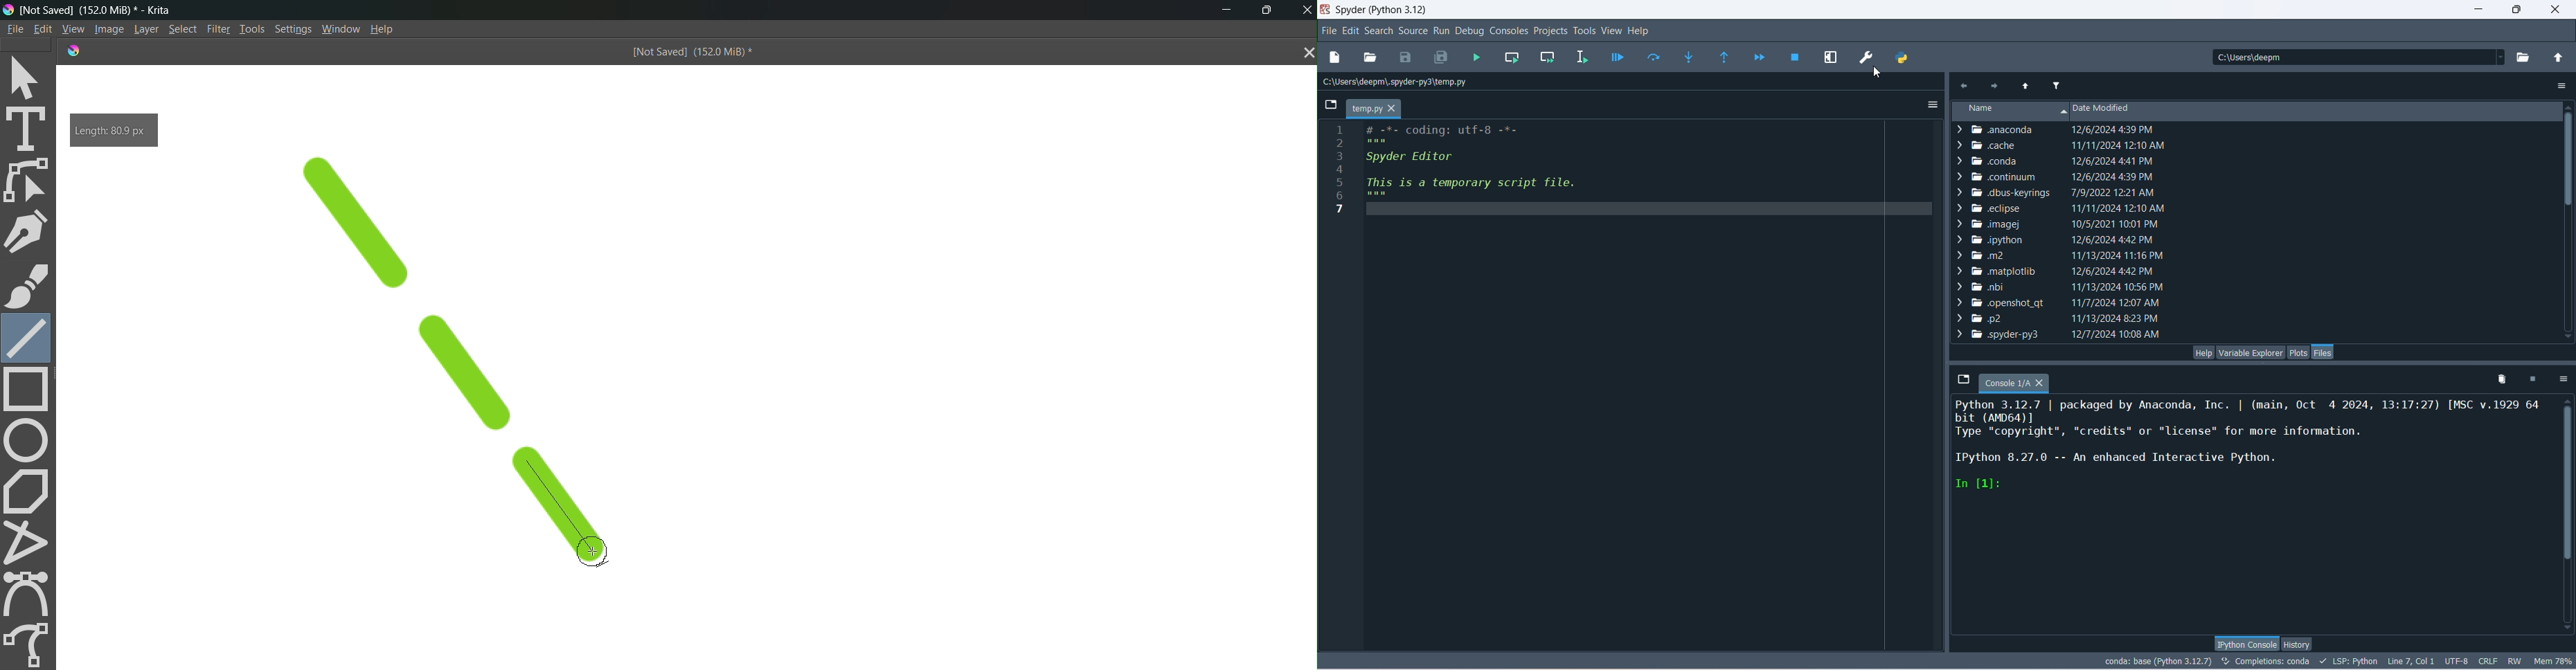  What do you see at coordinates (1547, 56) in the screenshot?
I see `run current cell and move to the next one` at bounding box center [1547, 56].